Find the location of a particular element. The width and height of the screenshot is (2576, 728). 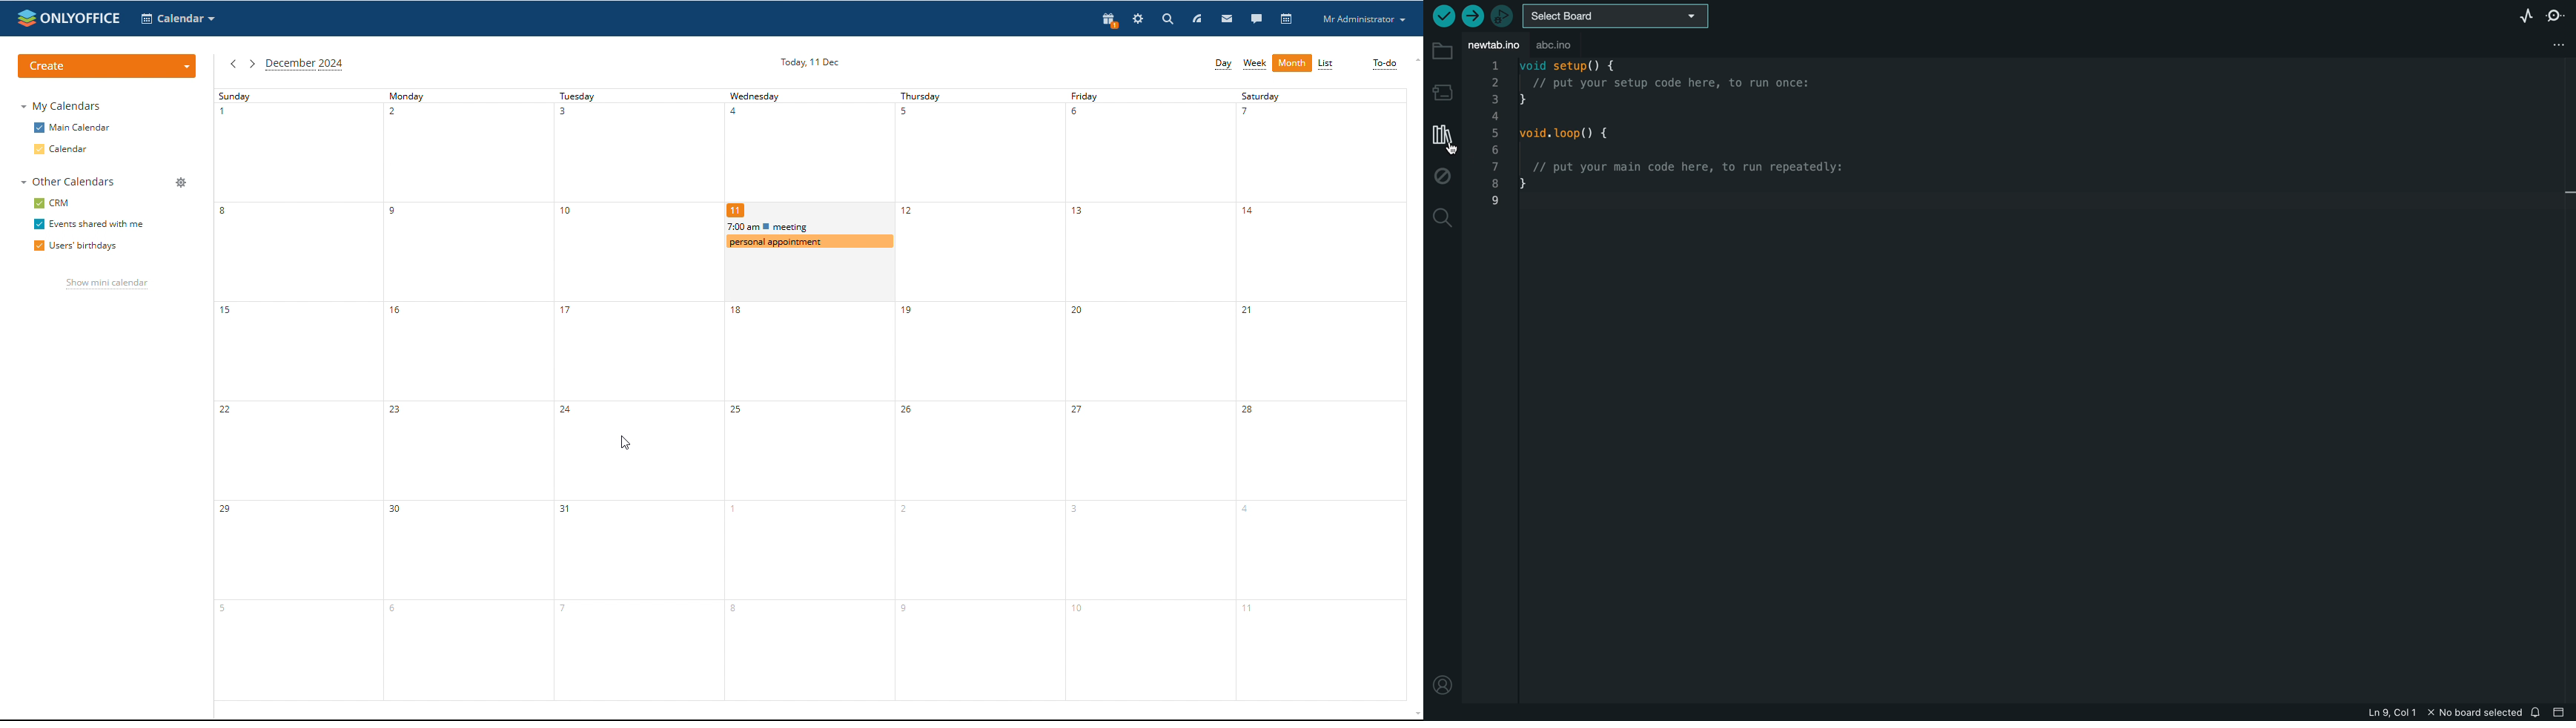

close slide bar is located at coordinates (2559, 713).